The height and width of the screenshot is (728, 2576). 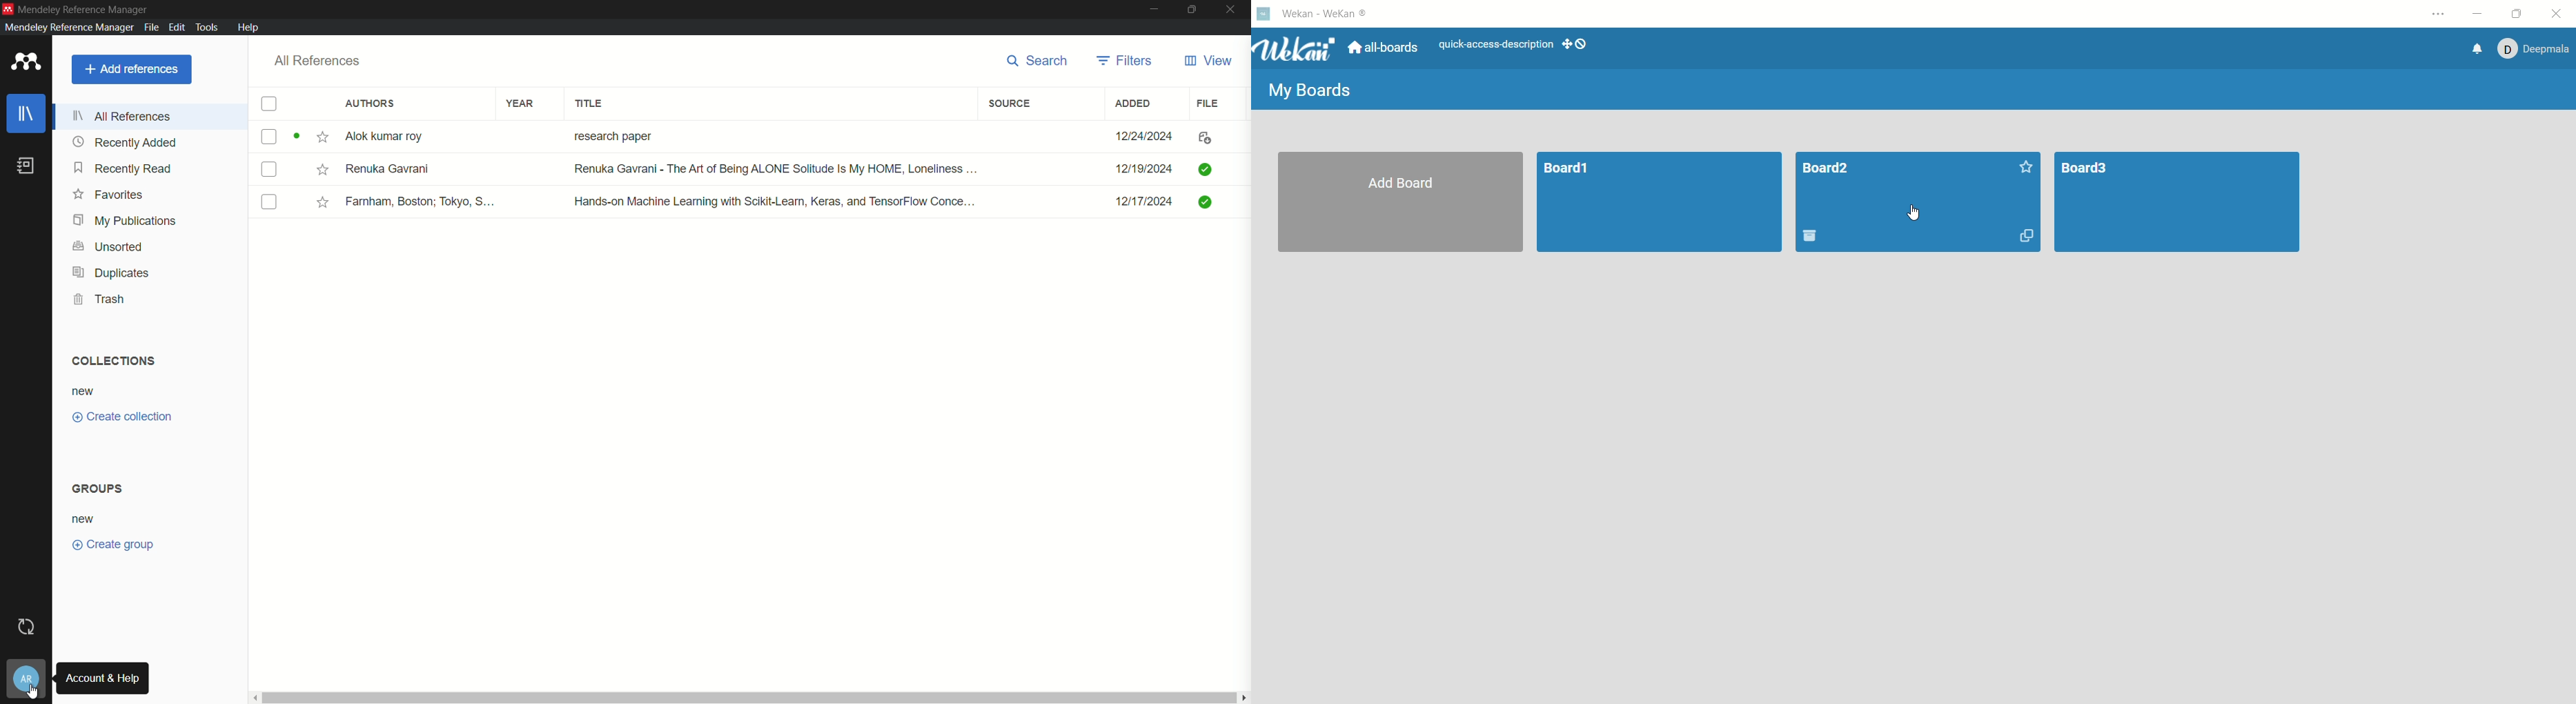 What do you see at coordinates (1264, 16) in the screenshot?
I see `logo` at bounding box center [1264, 16].